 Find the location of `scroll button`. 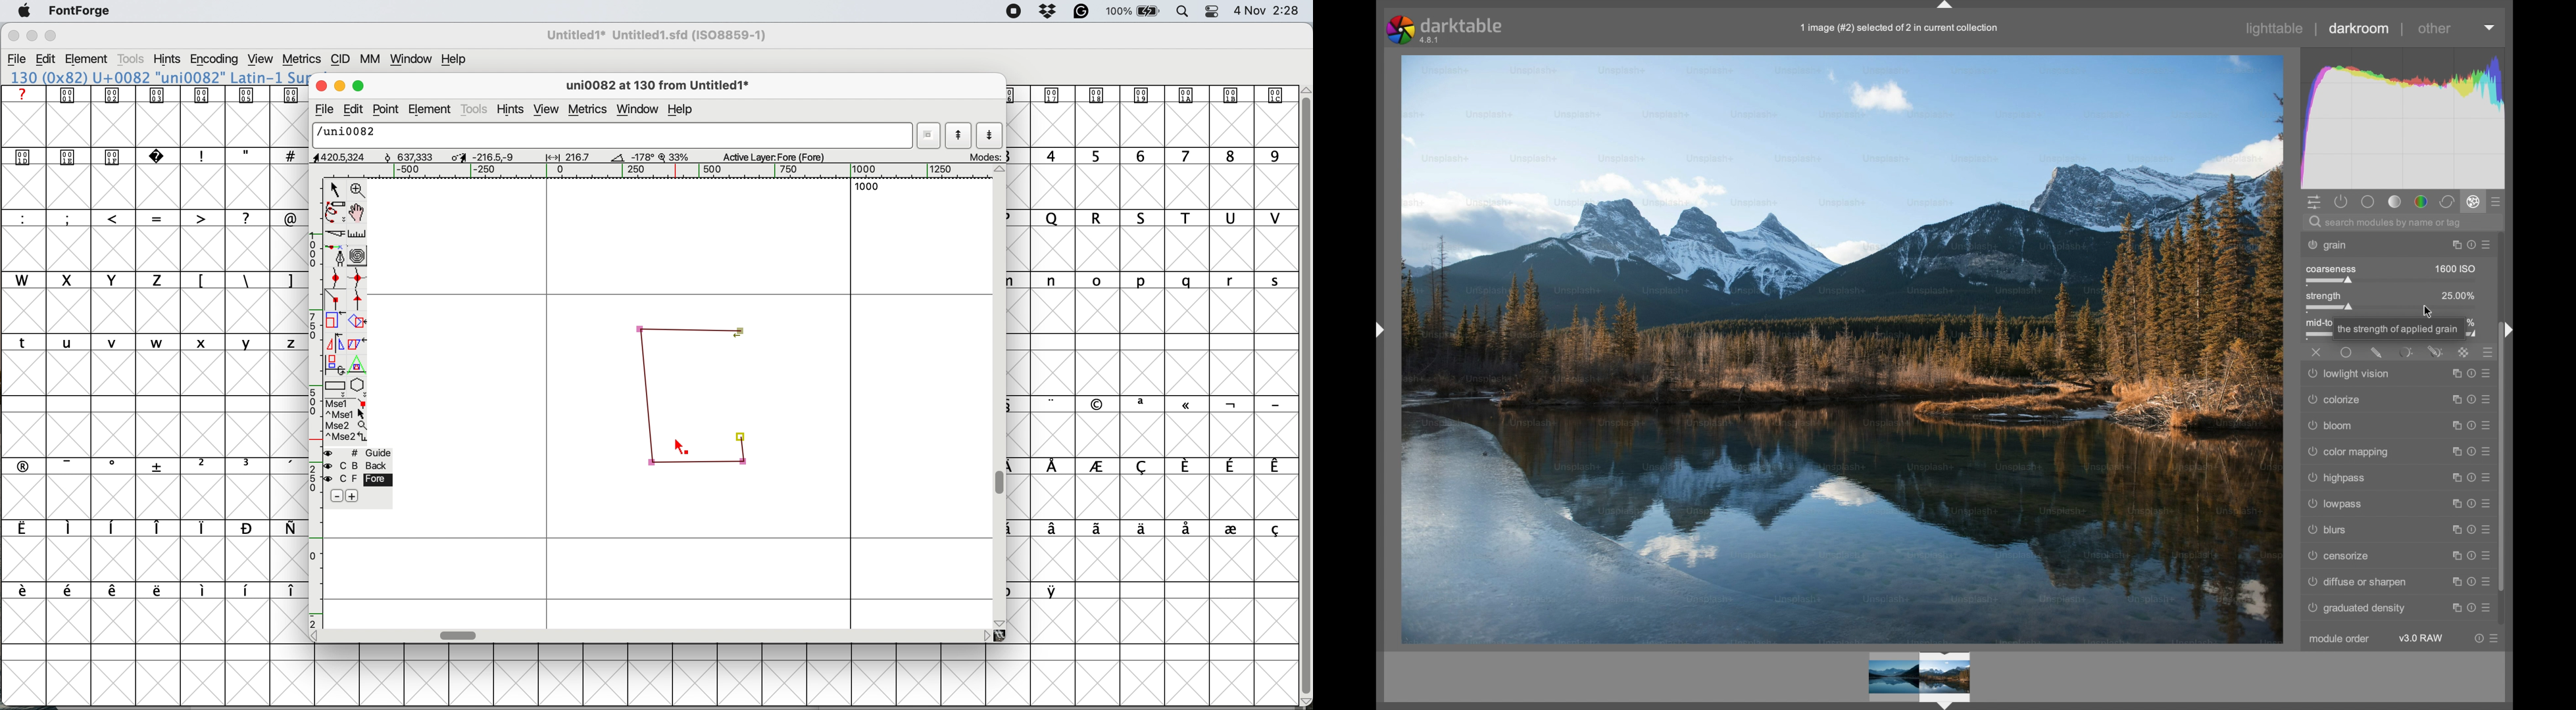

scroll button is located at coordinates (1001, 170).